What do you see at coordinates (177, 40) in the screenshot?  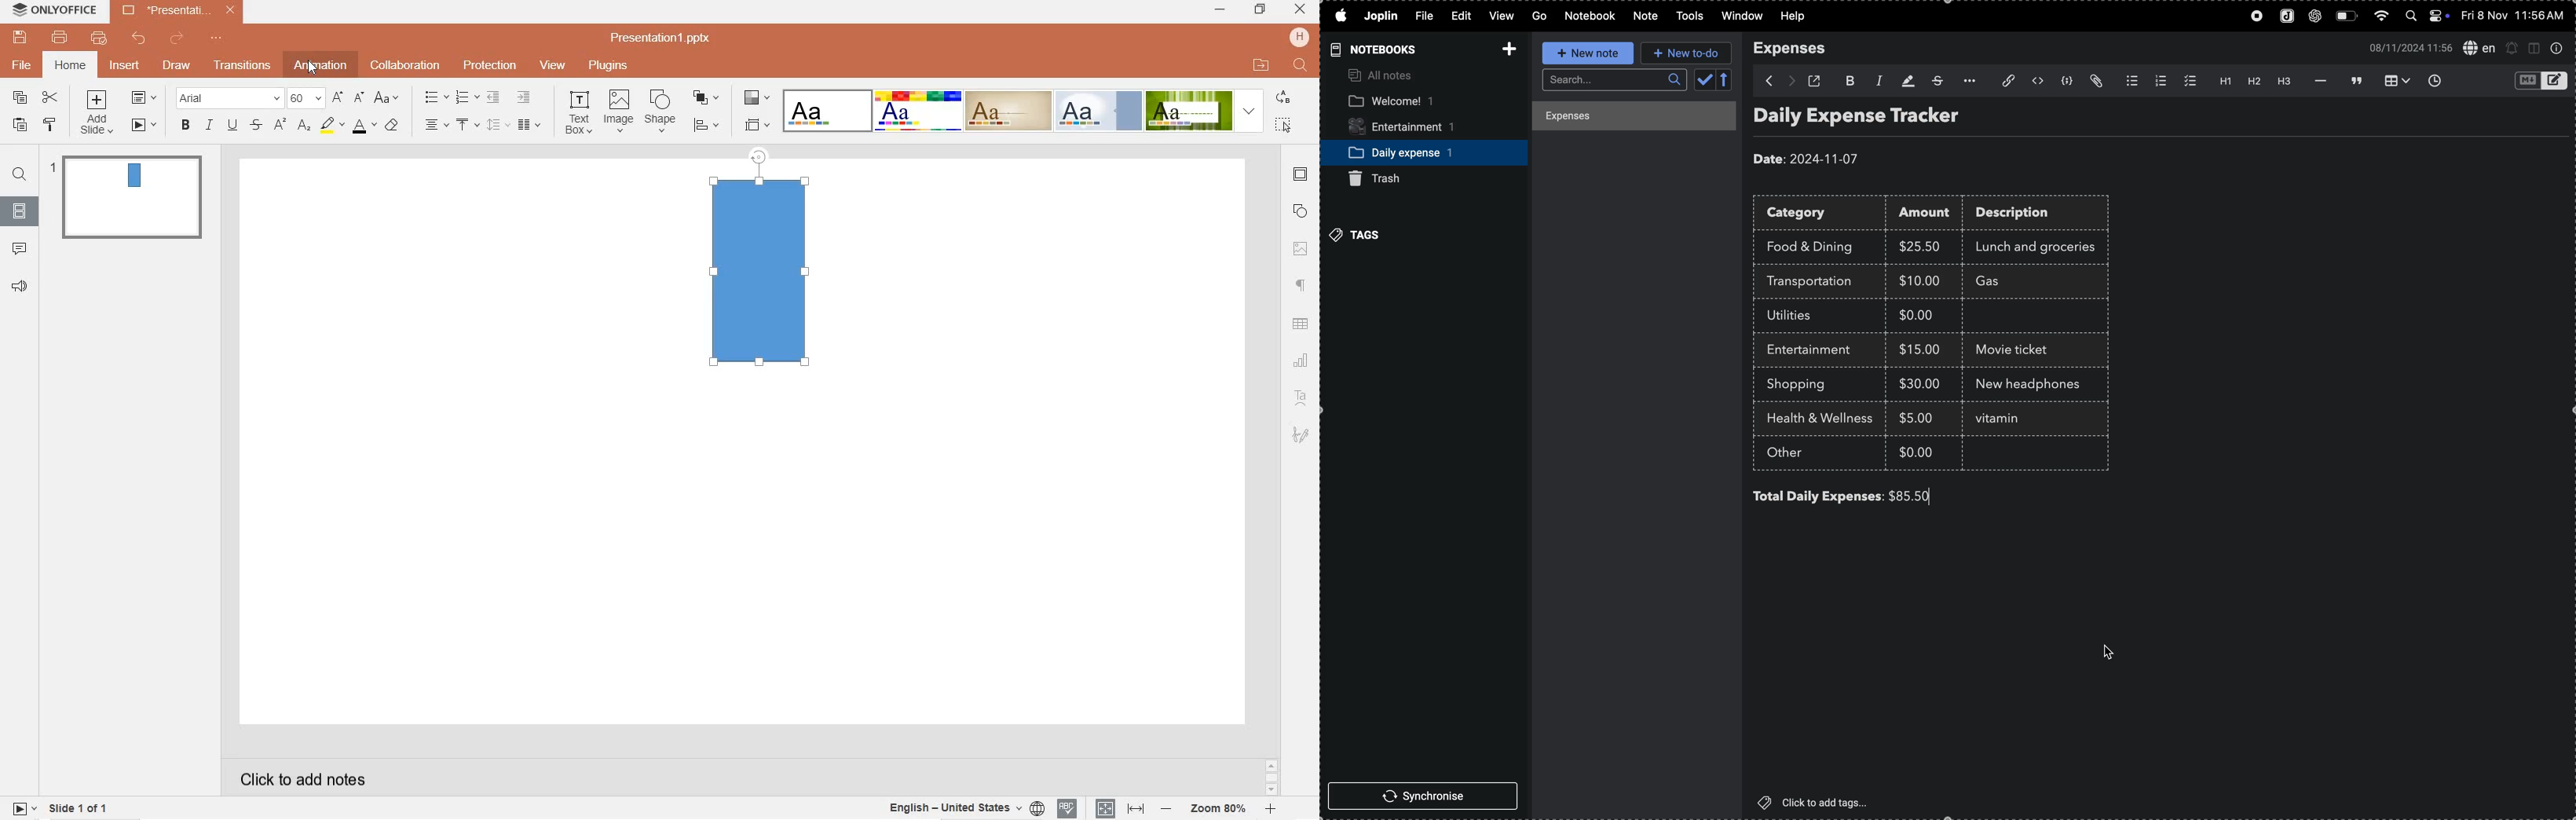 I see `redo` at bounding box center [177, 40].